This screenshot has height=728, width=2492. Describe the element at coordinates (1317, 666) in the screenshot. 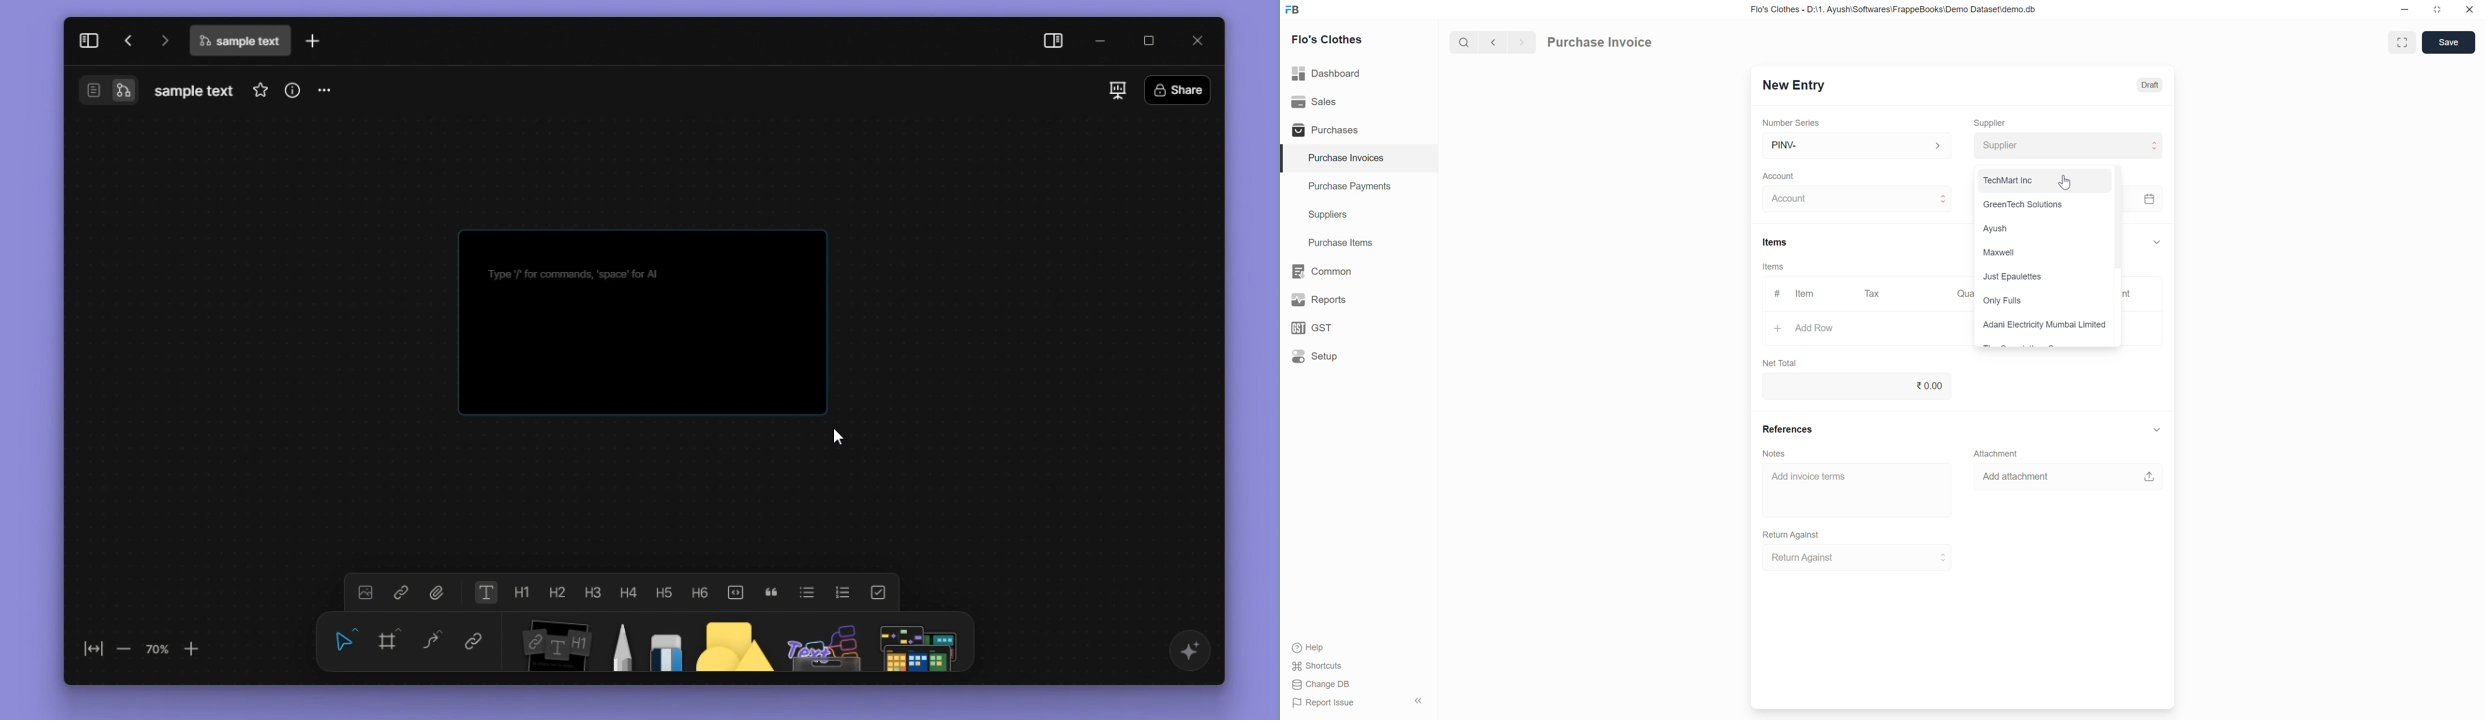

I see `Shortcuts` at that location.